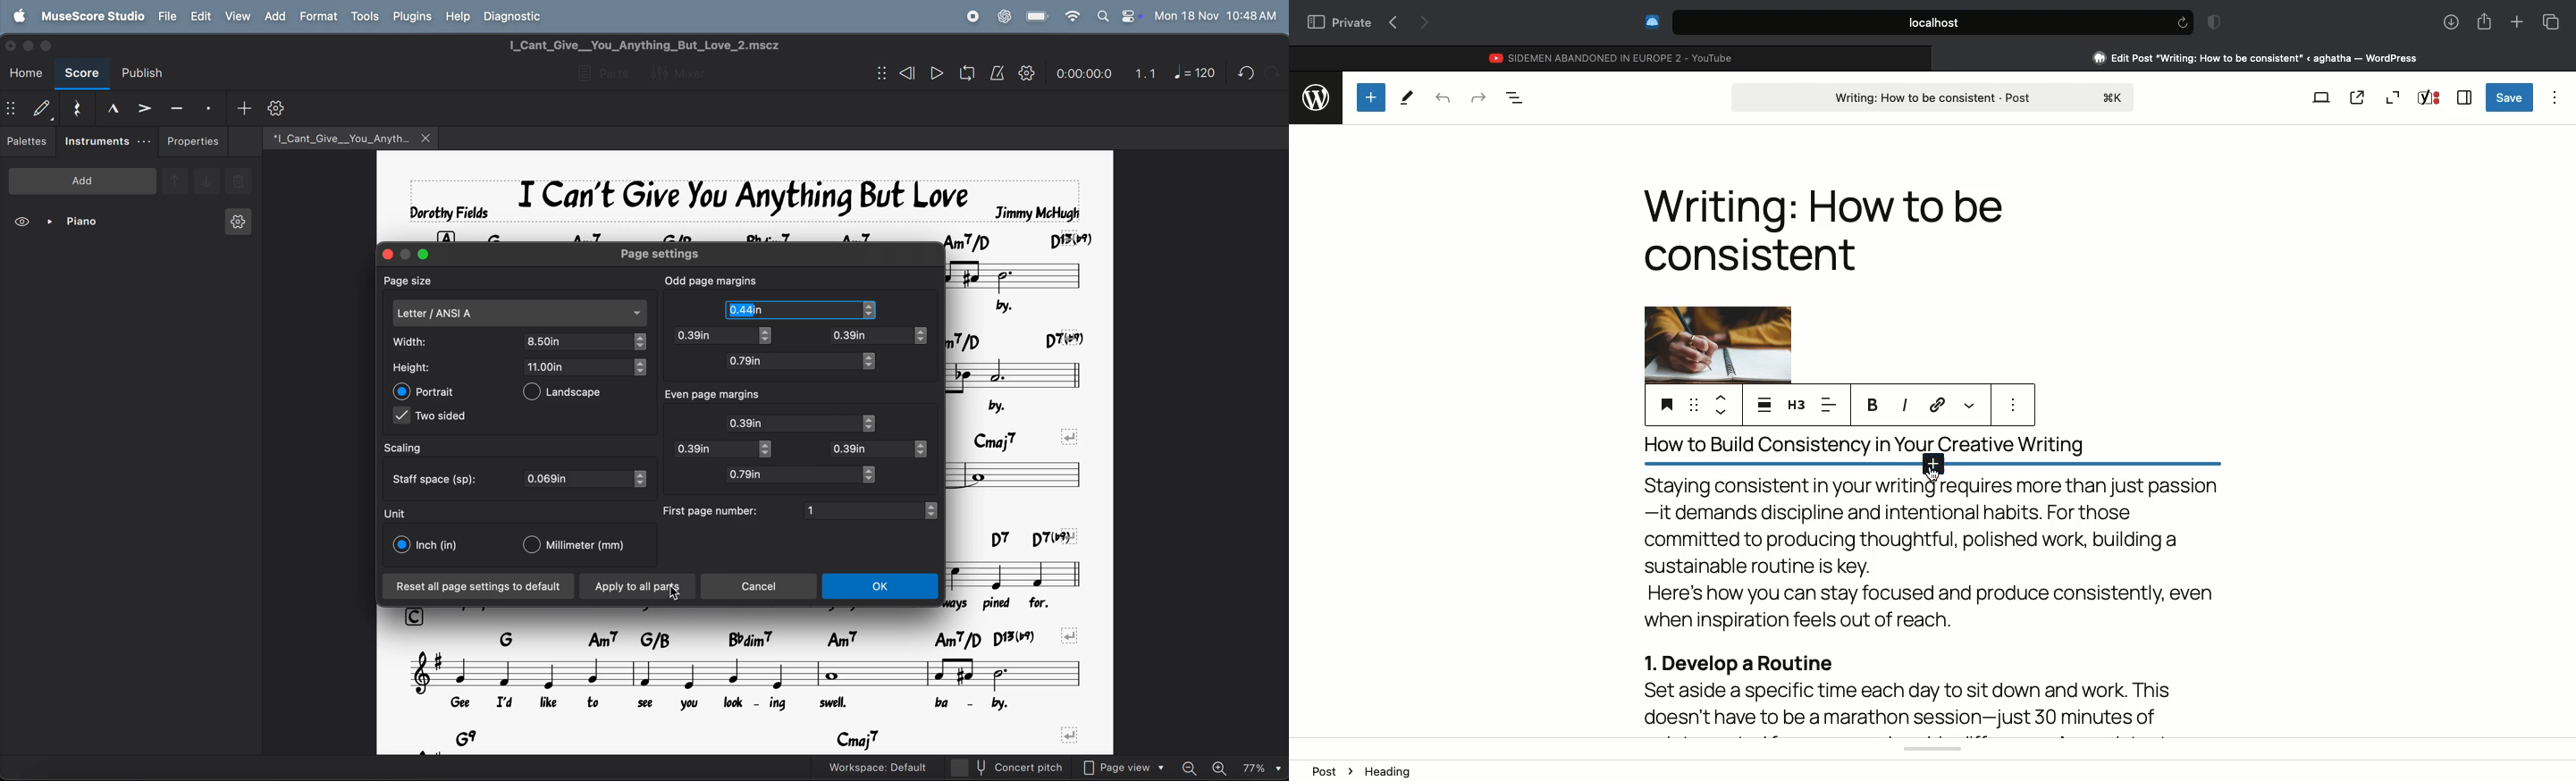 The height and width of the screenshot is (784, 2576). What do you see at coordinates (77, 223) in the screenshot?
I see `piano` at bounding box center [77, 223].